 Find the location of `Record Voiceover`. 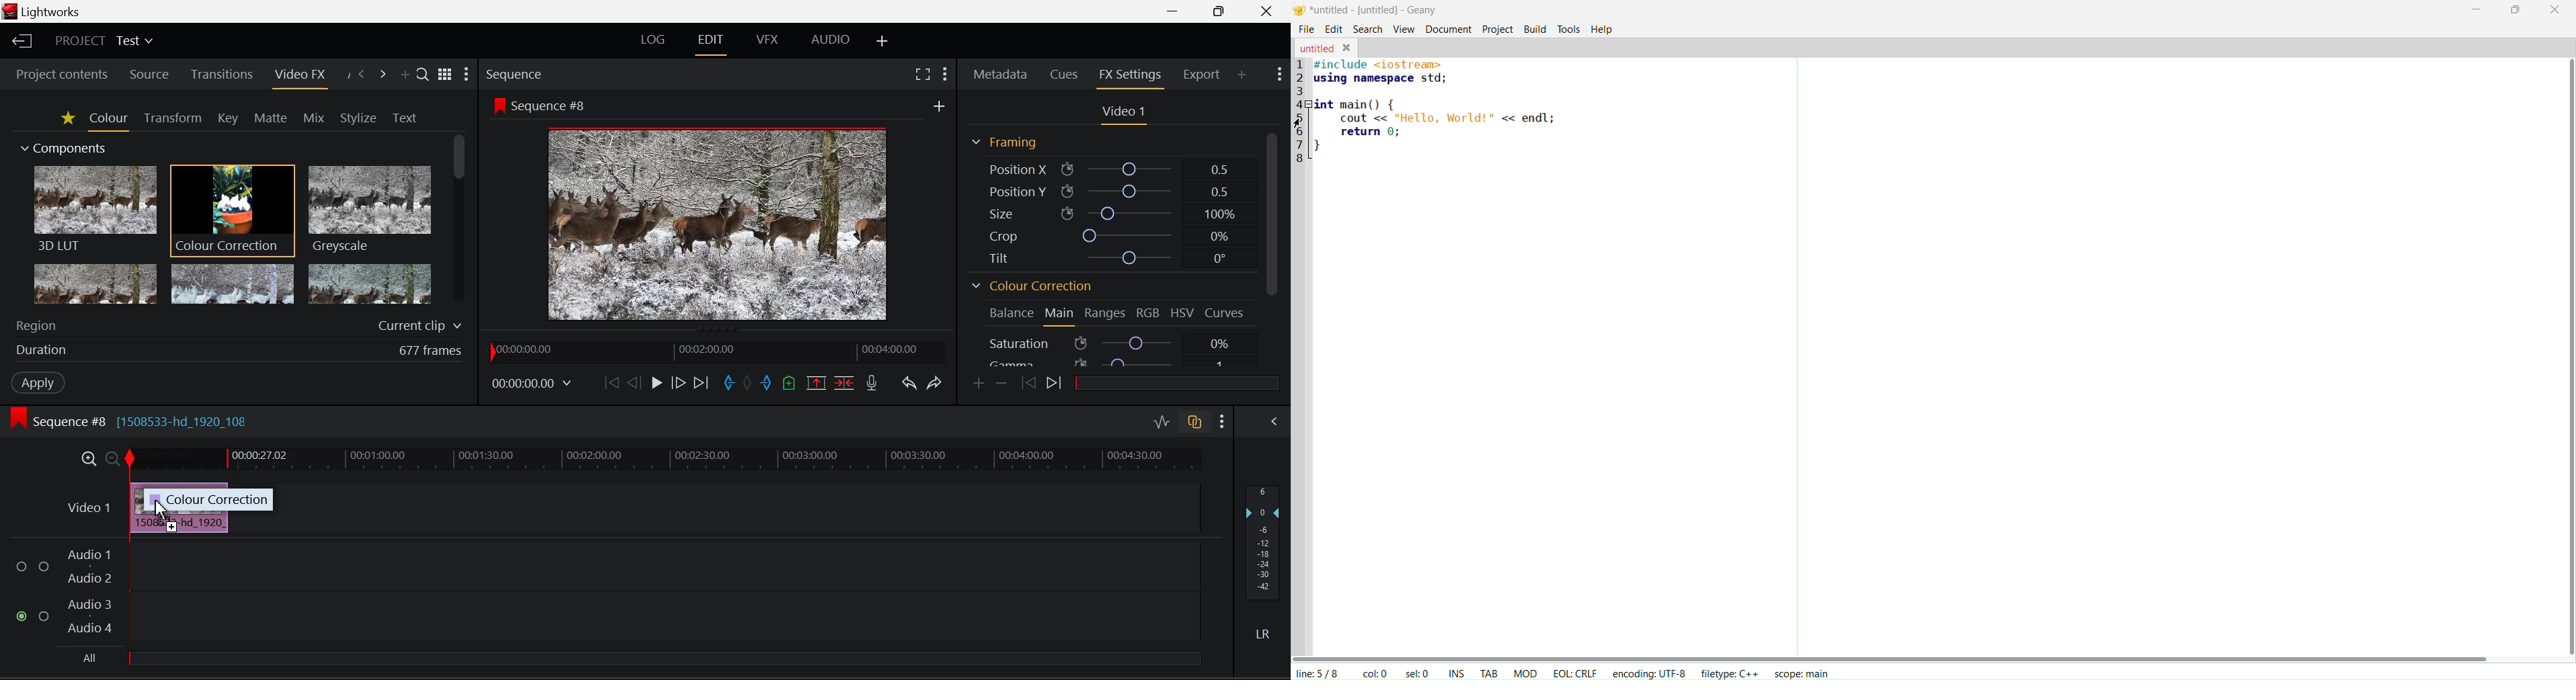

Record Voiceover is located at coordinates (873, 383).